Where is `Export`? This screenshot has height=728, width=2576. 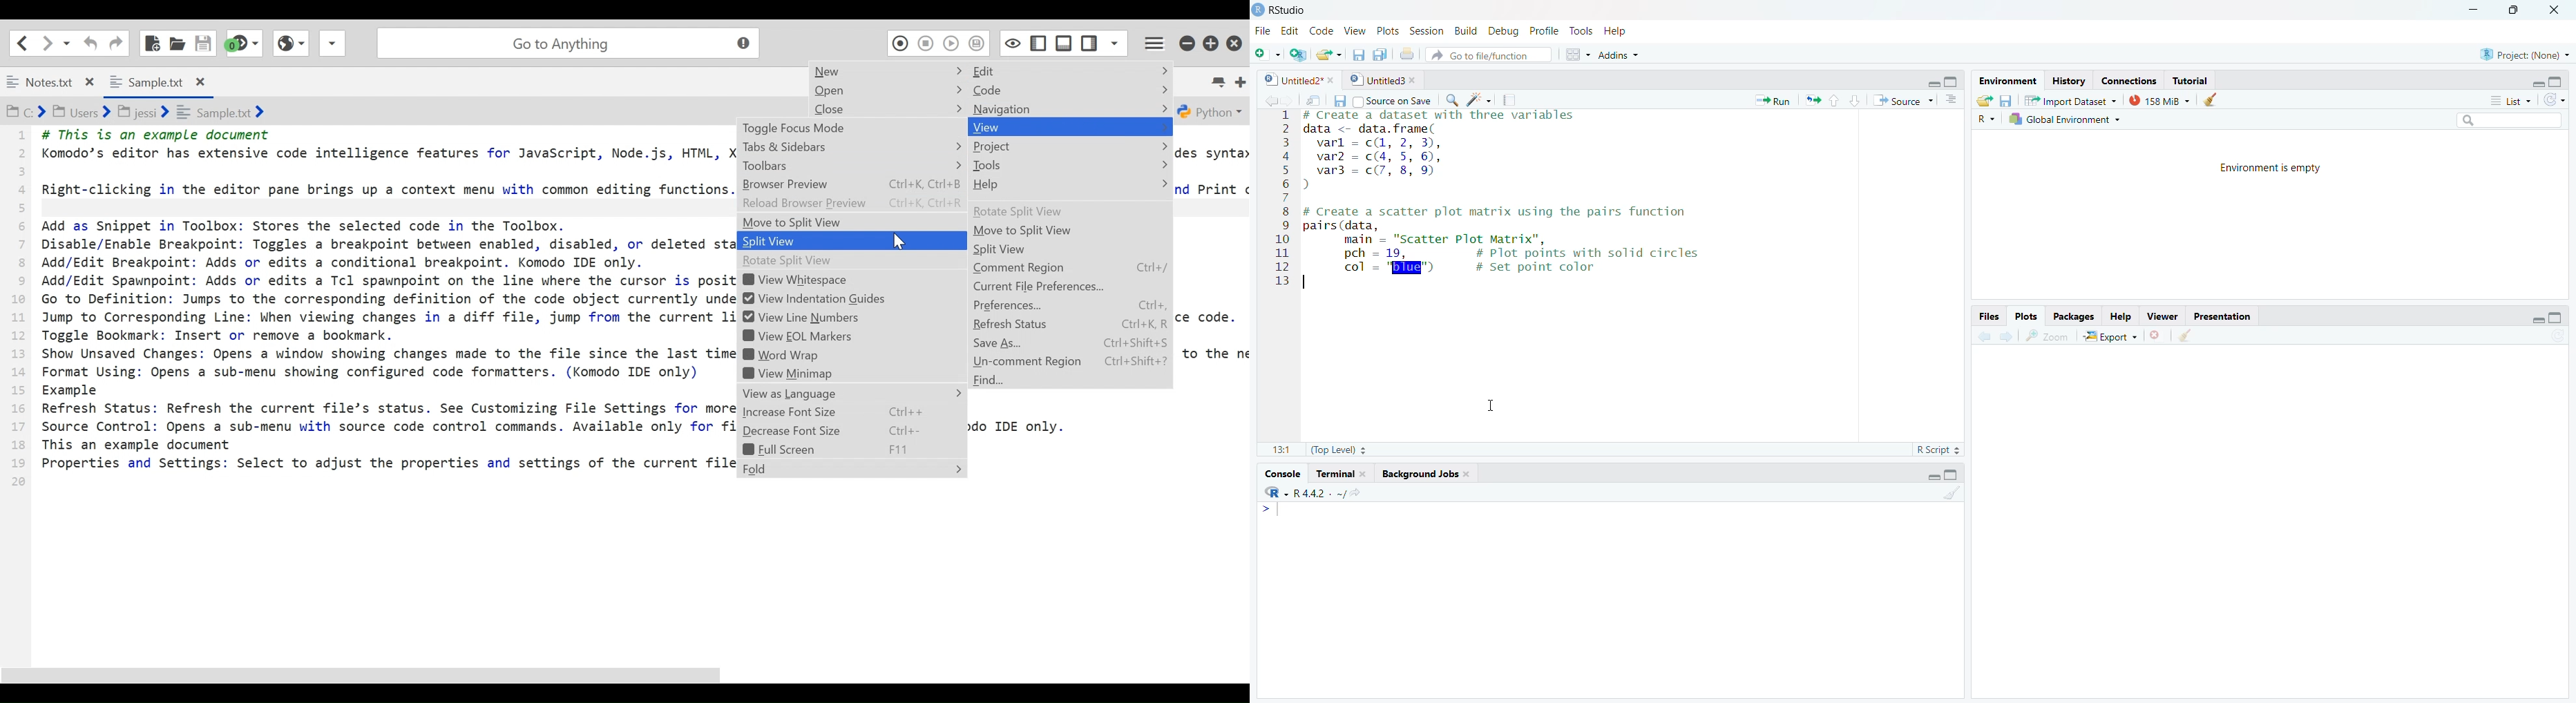 Export is located at coordinates (2108, 337).